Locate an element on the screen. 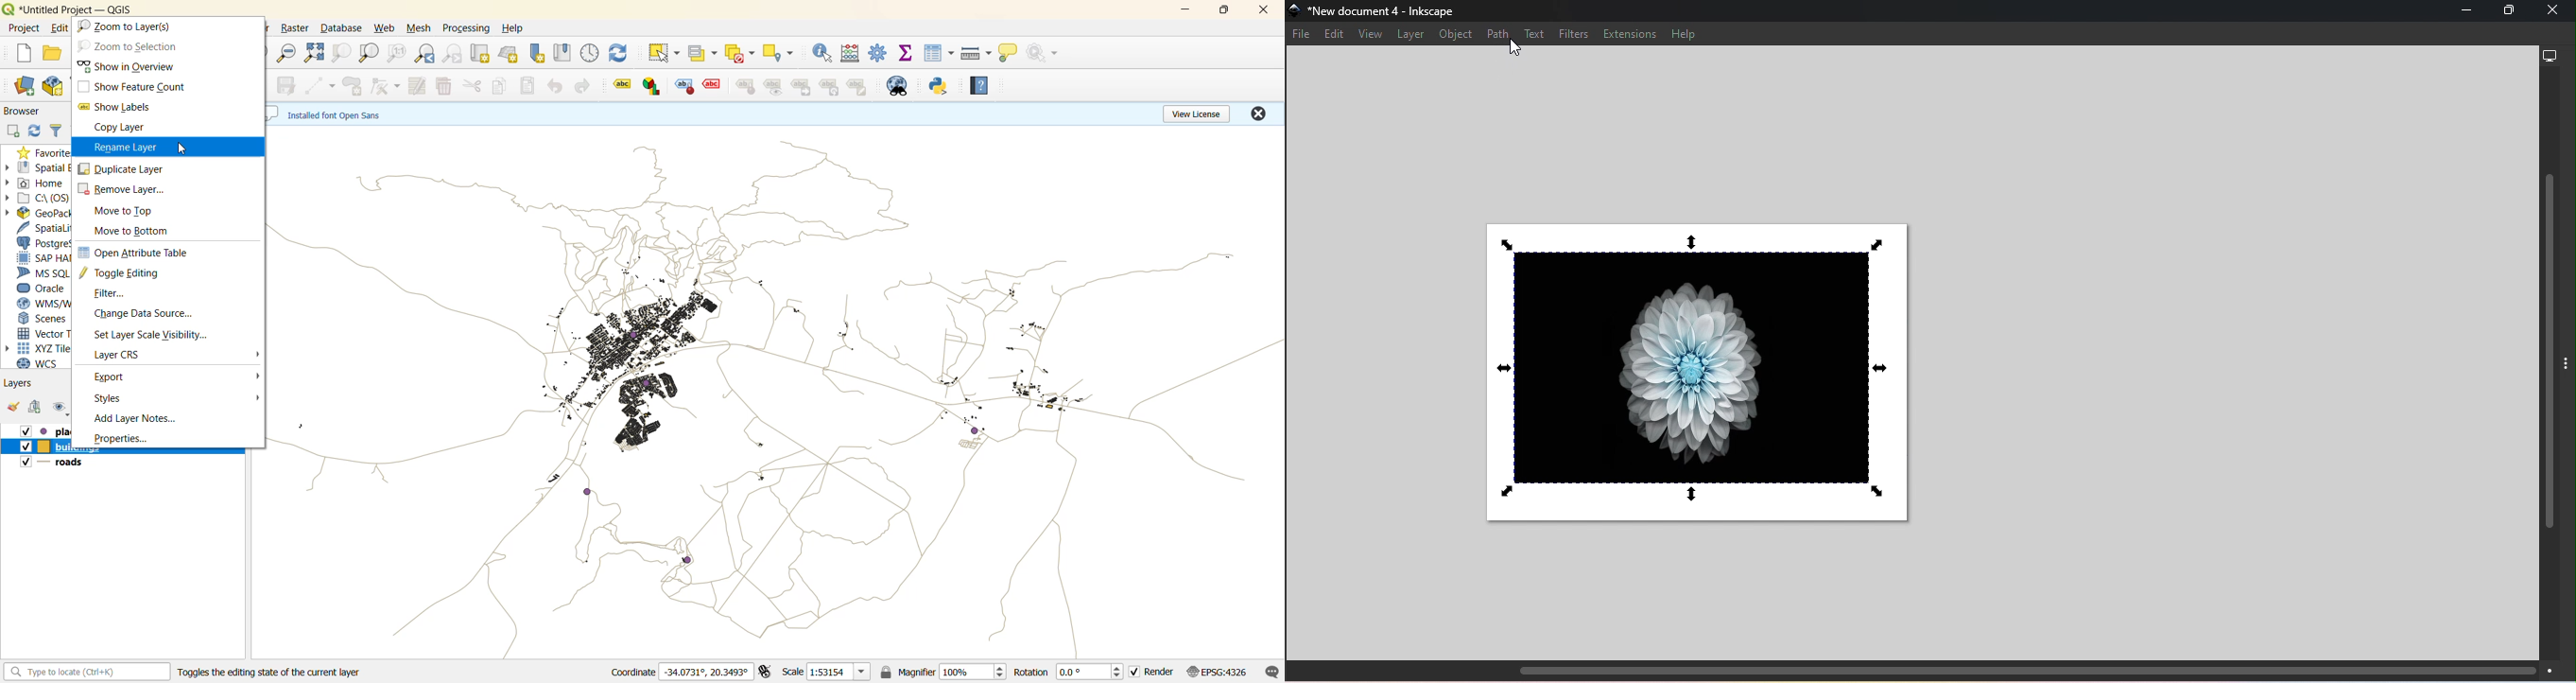 This screenshot has height=700, width=2576. Horizontal scroll bar is located at coordinates (1922, 671).